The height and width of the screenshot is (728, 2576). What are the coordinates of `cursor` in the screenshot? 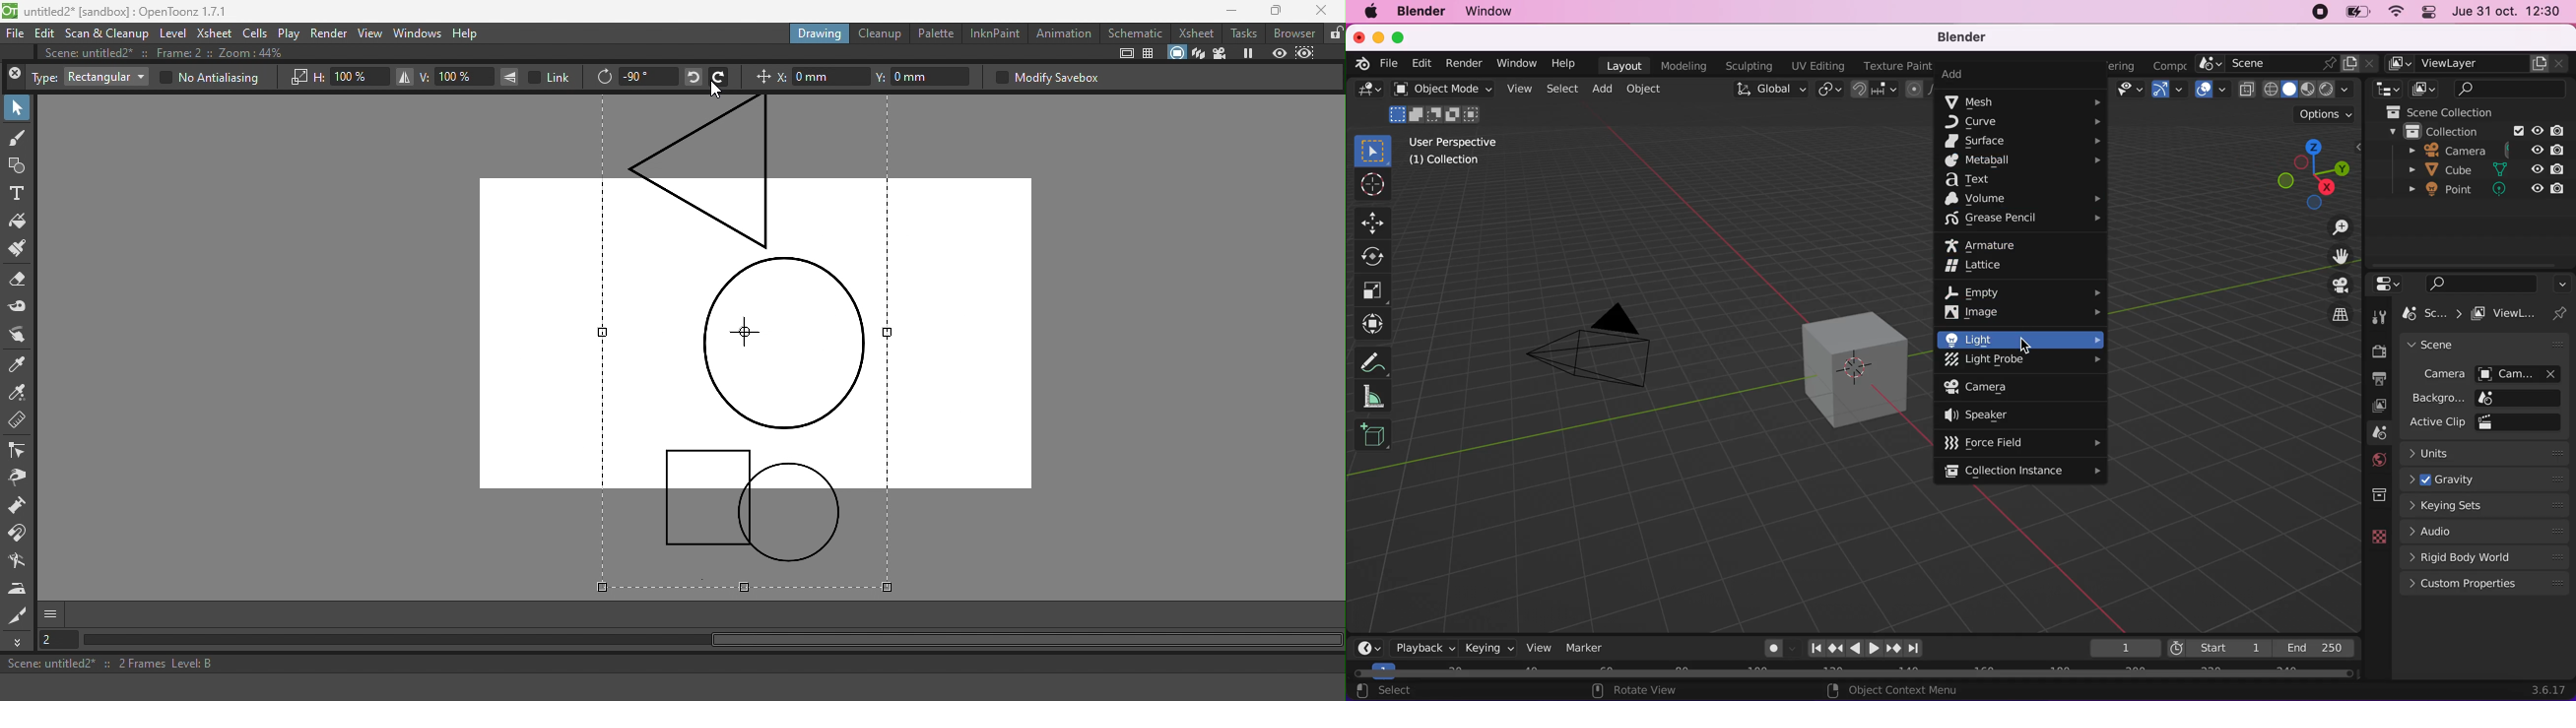 It's located at (1372, 185).